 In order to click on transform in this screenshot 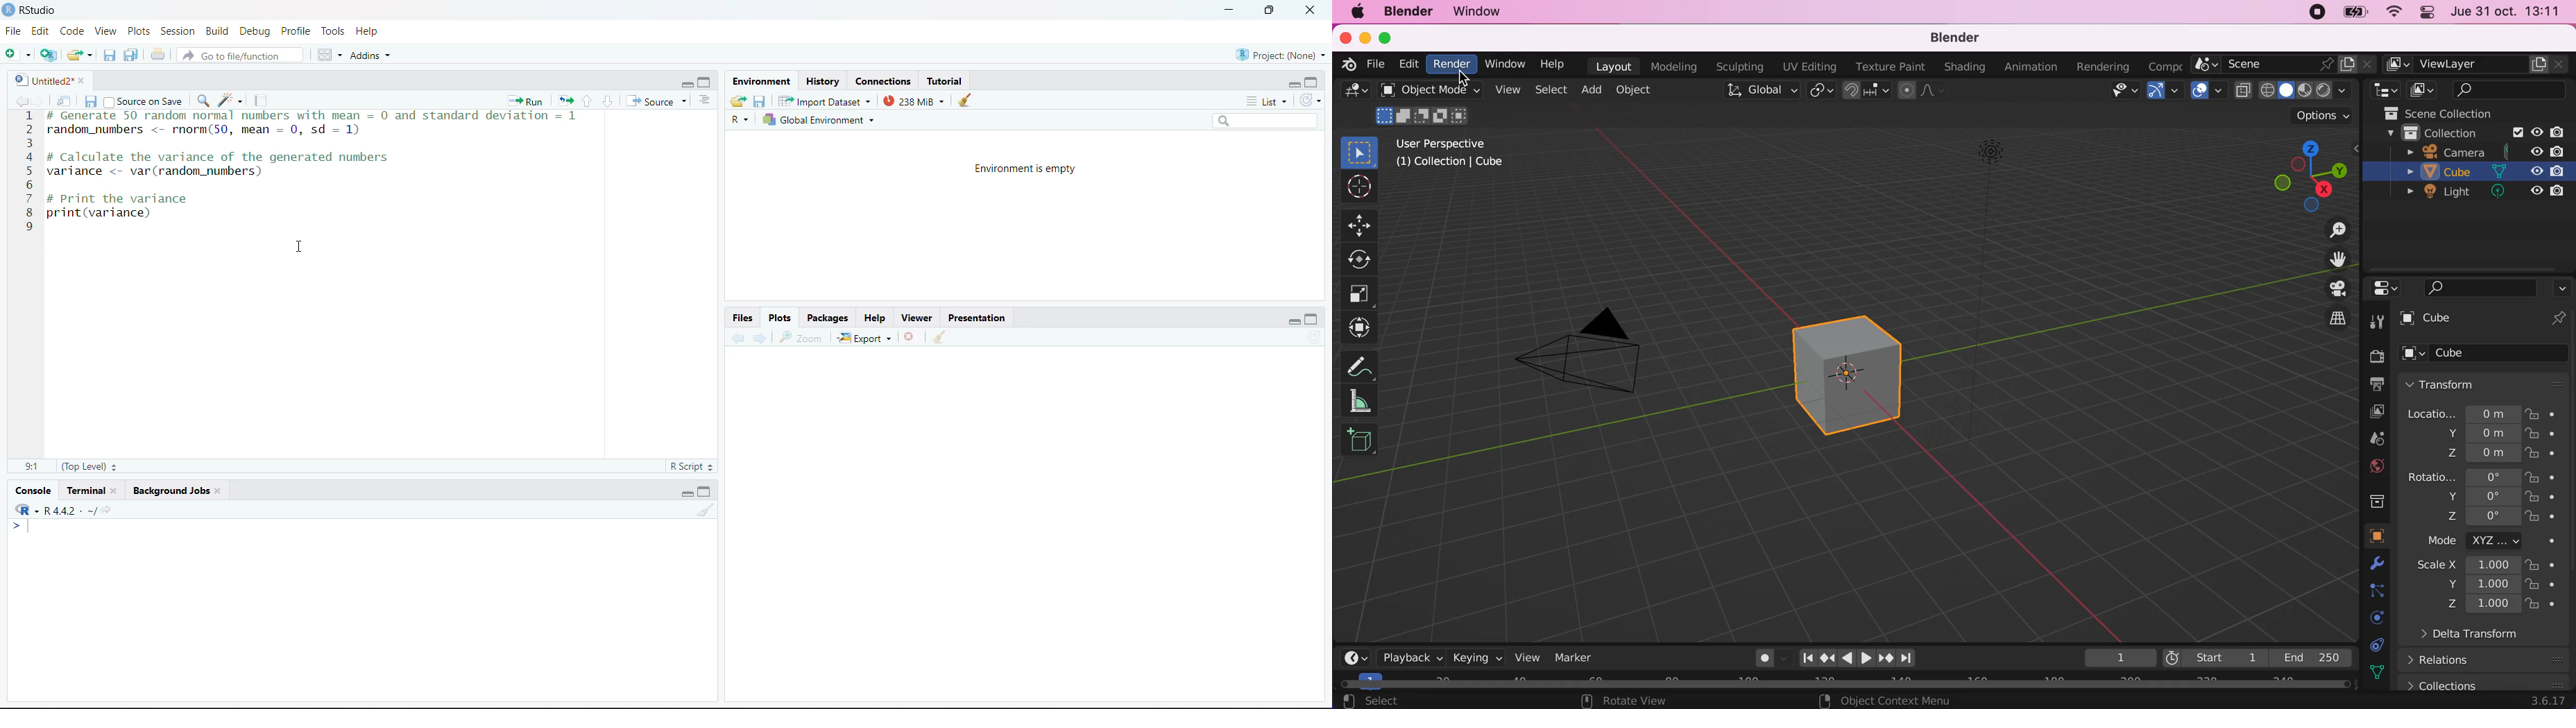, I will do `click(1356, 327)`.